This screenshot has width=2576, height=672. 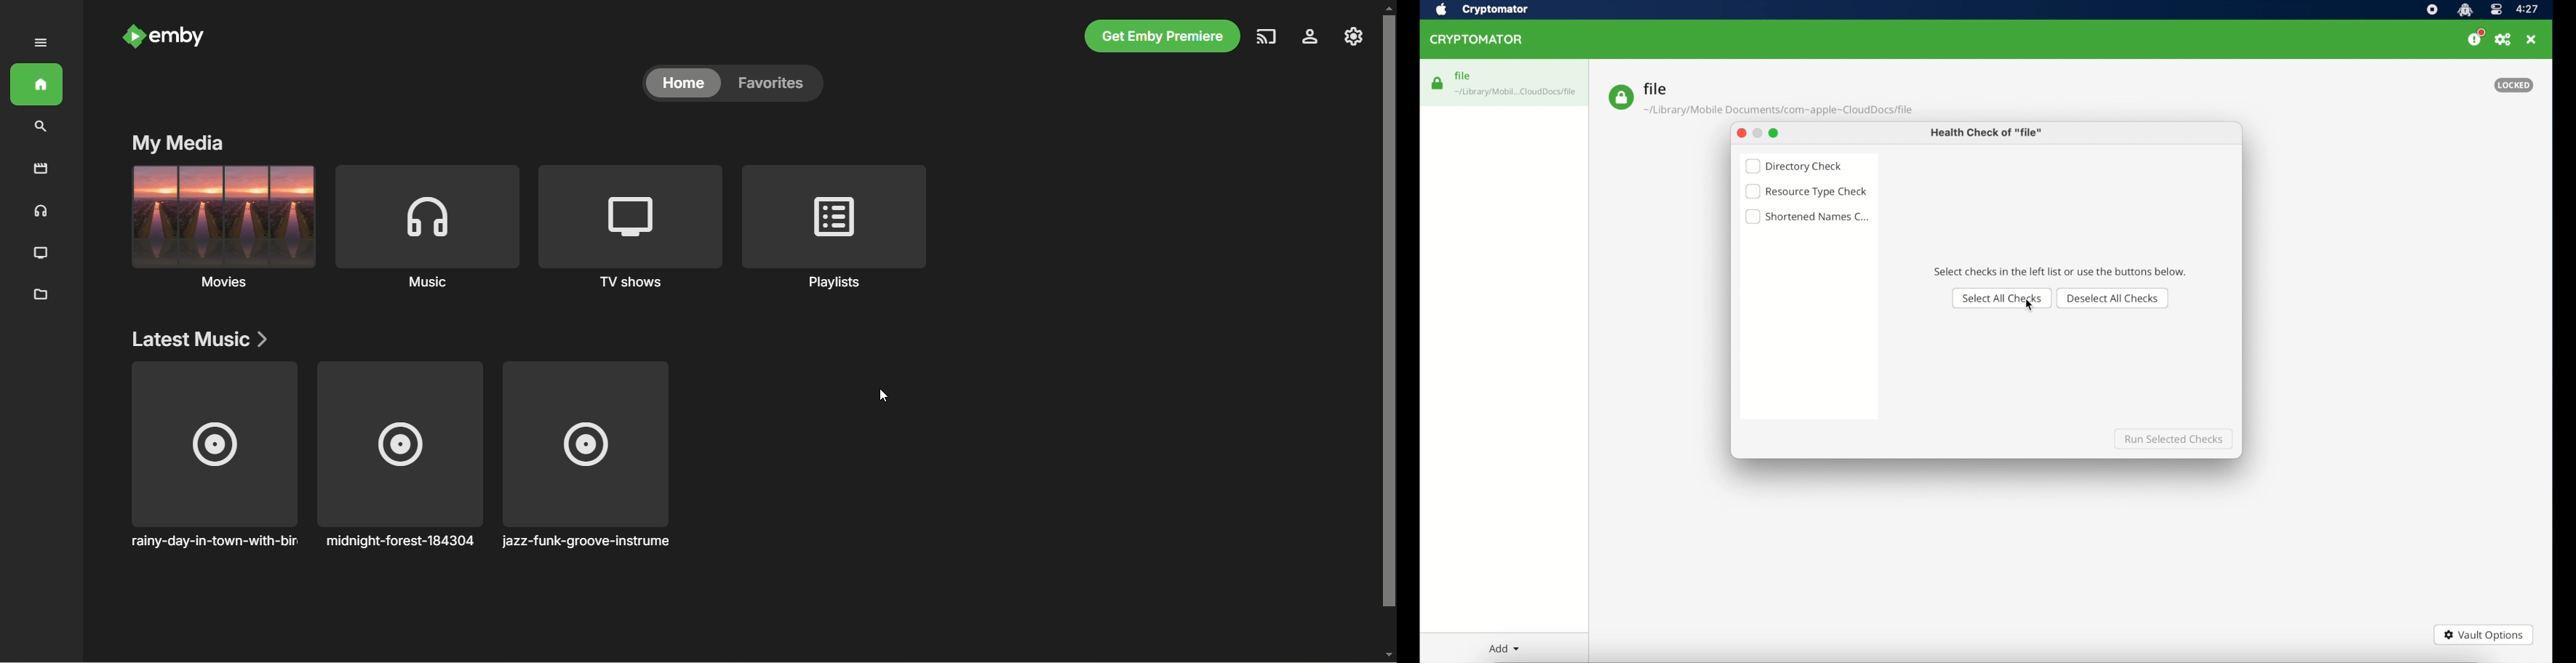 I want to click on maximize, so click(x=1775, y=133).